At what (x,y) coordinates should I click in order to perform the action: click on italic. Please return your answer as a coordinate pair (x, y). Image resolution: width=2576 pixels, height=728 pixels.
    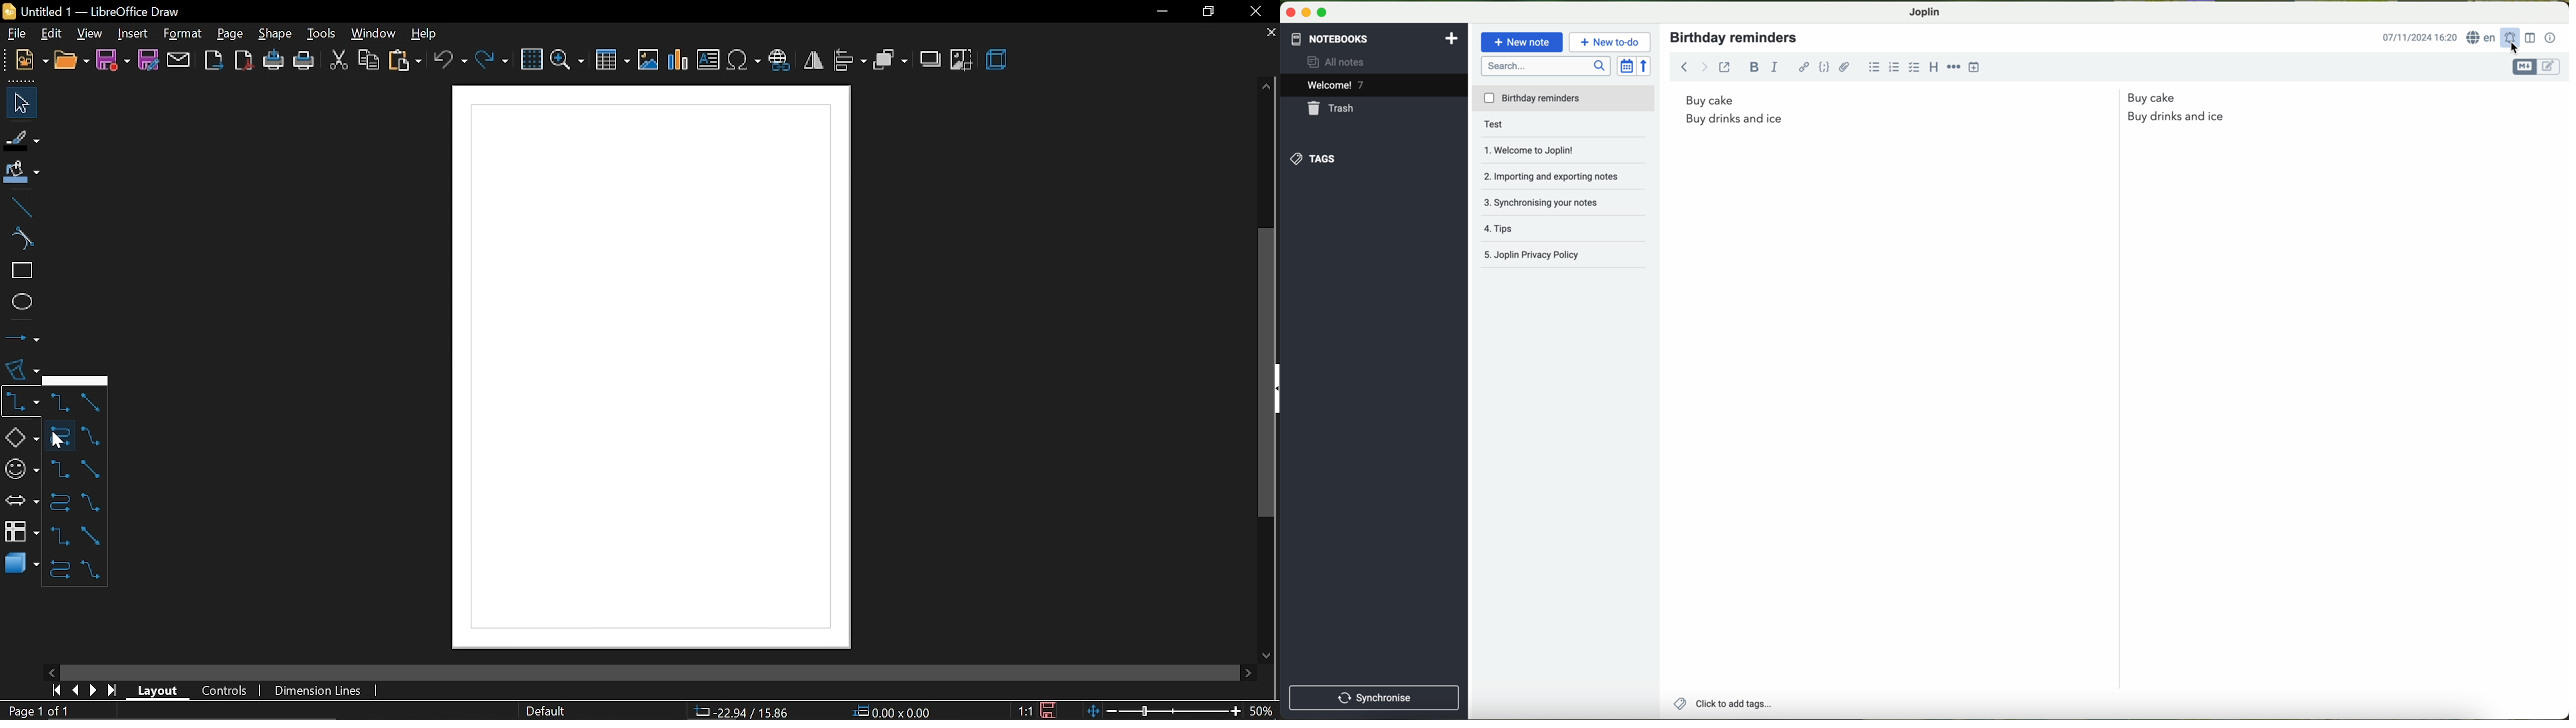
    Looking at the image, I should click on (1776, 68).